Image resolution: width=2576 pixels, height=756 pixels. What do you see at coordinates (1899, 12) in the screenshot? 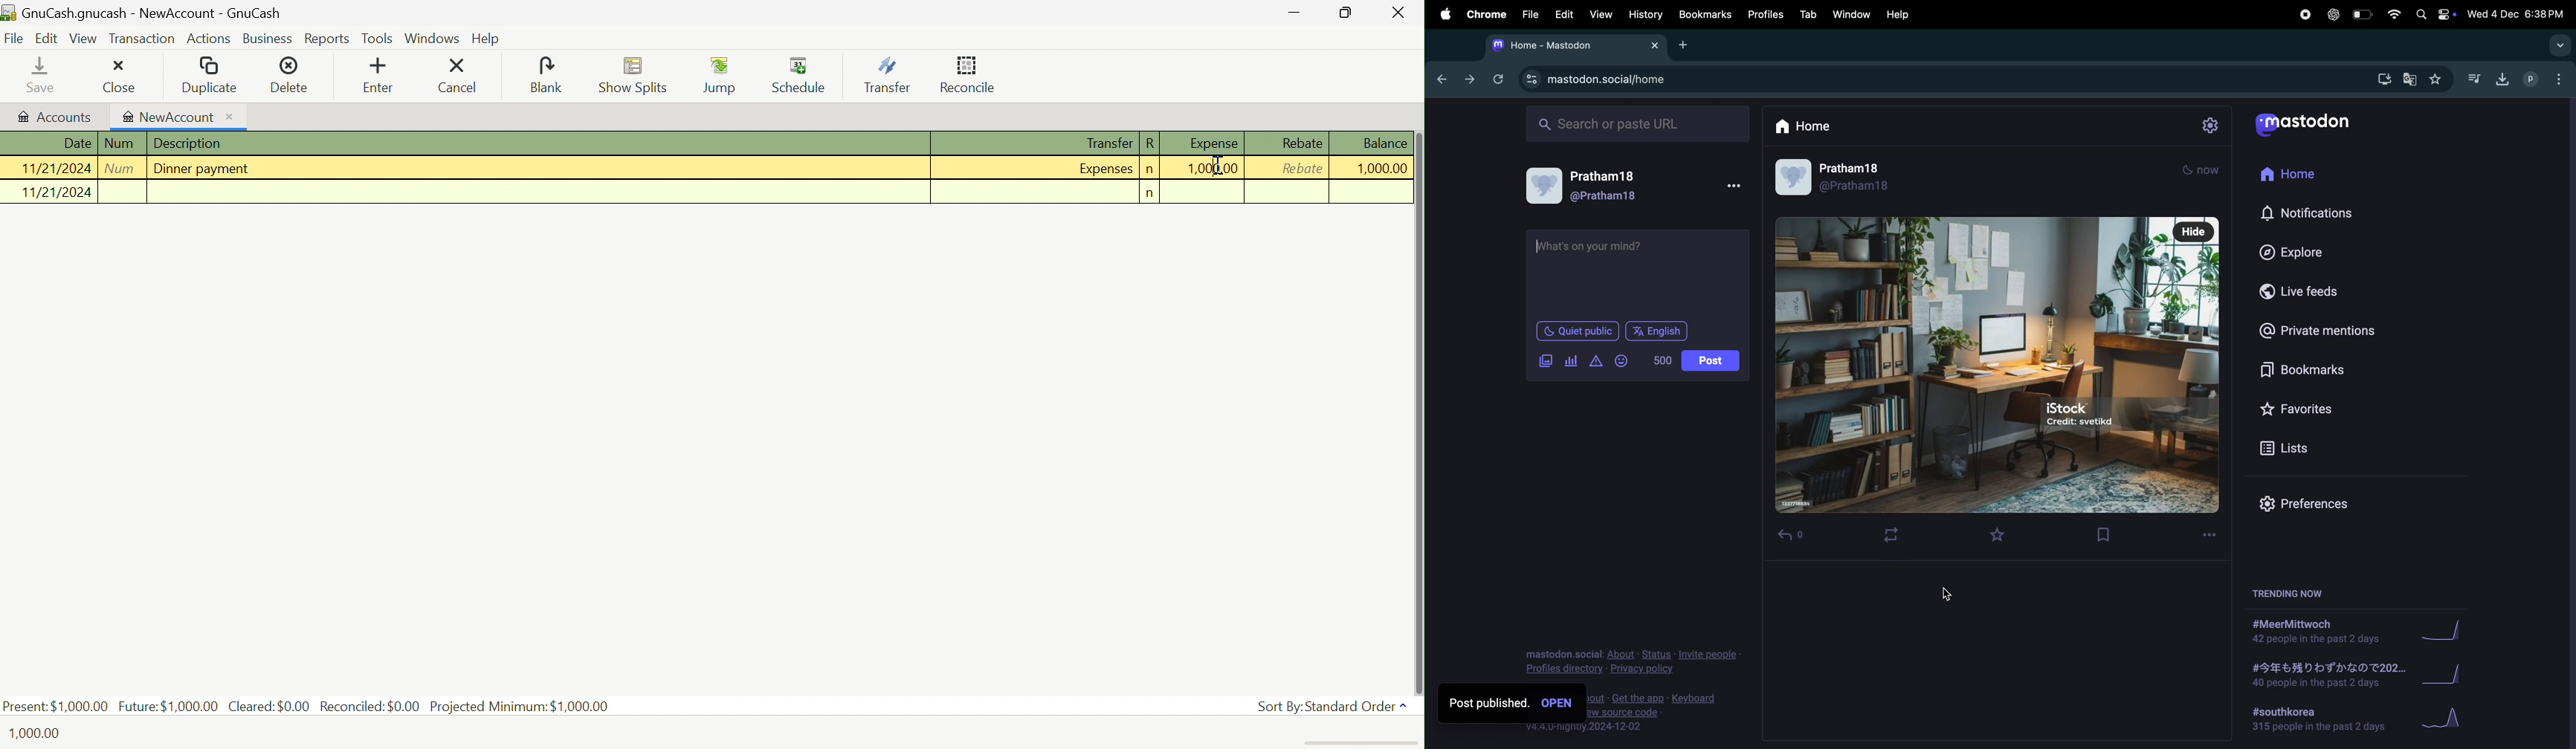
I see `help` at bounding box center [1899, 12].